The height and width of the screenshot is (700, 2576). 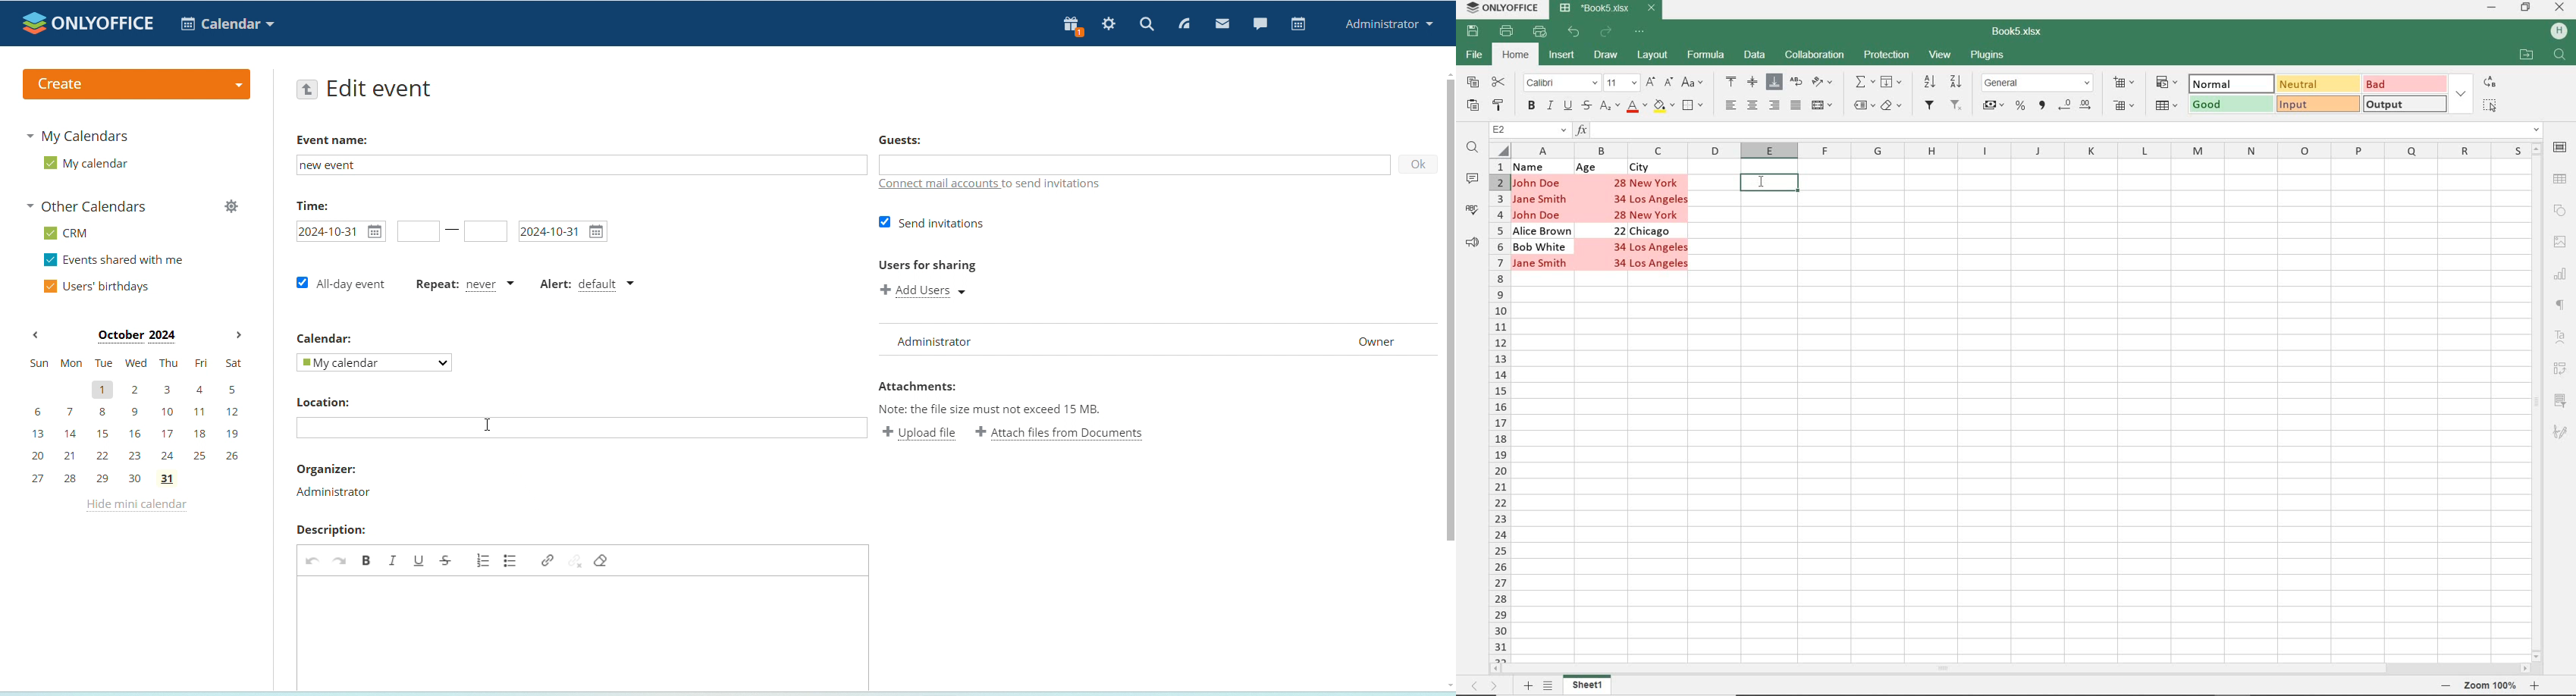 I want to click on REPLACE, so click(x=2490, y=82).